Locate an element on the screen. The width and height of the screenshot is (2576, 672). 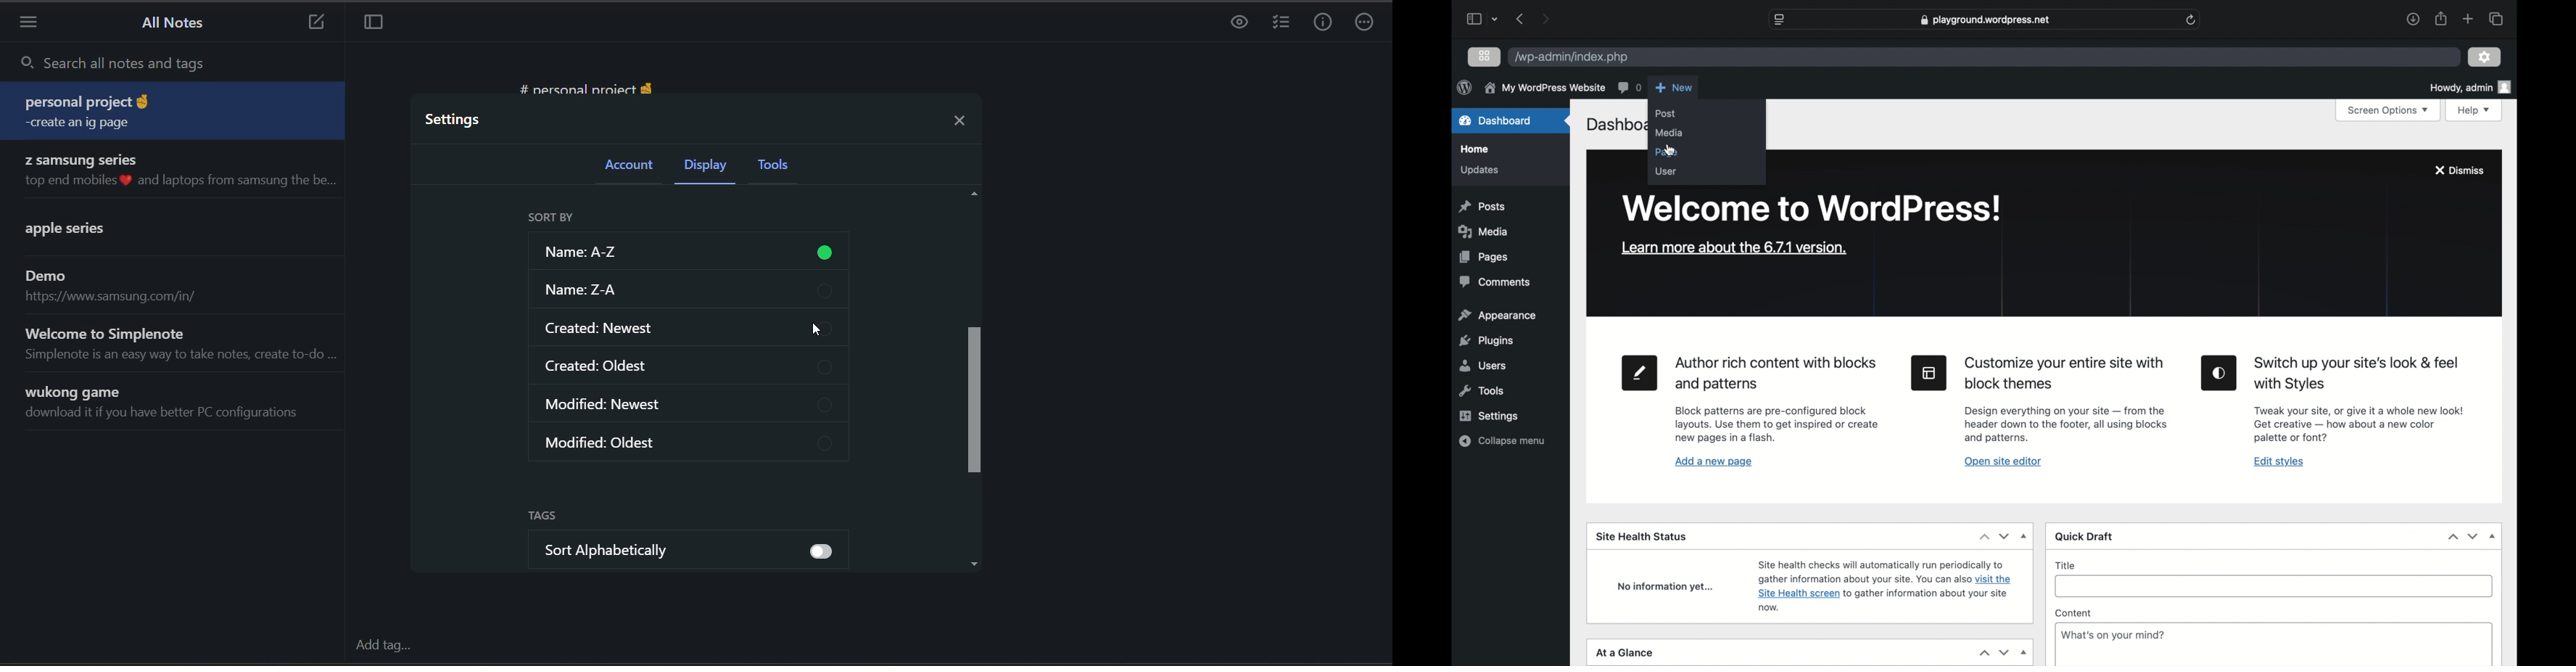
posts is located at coordinates (1482, 207).